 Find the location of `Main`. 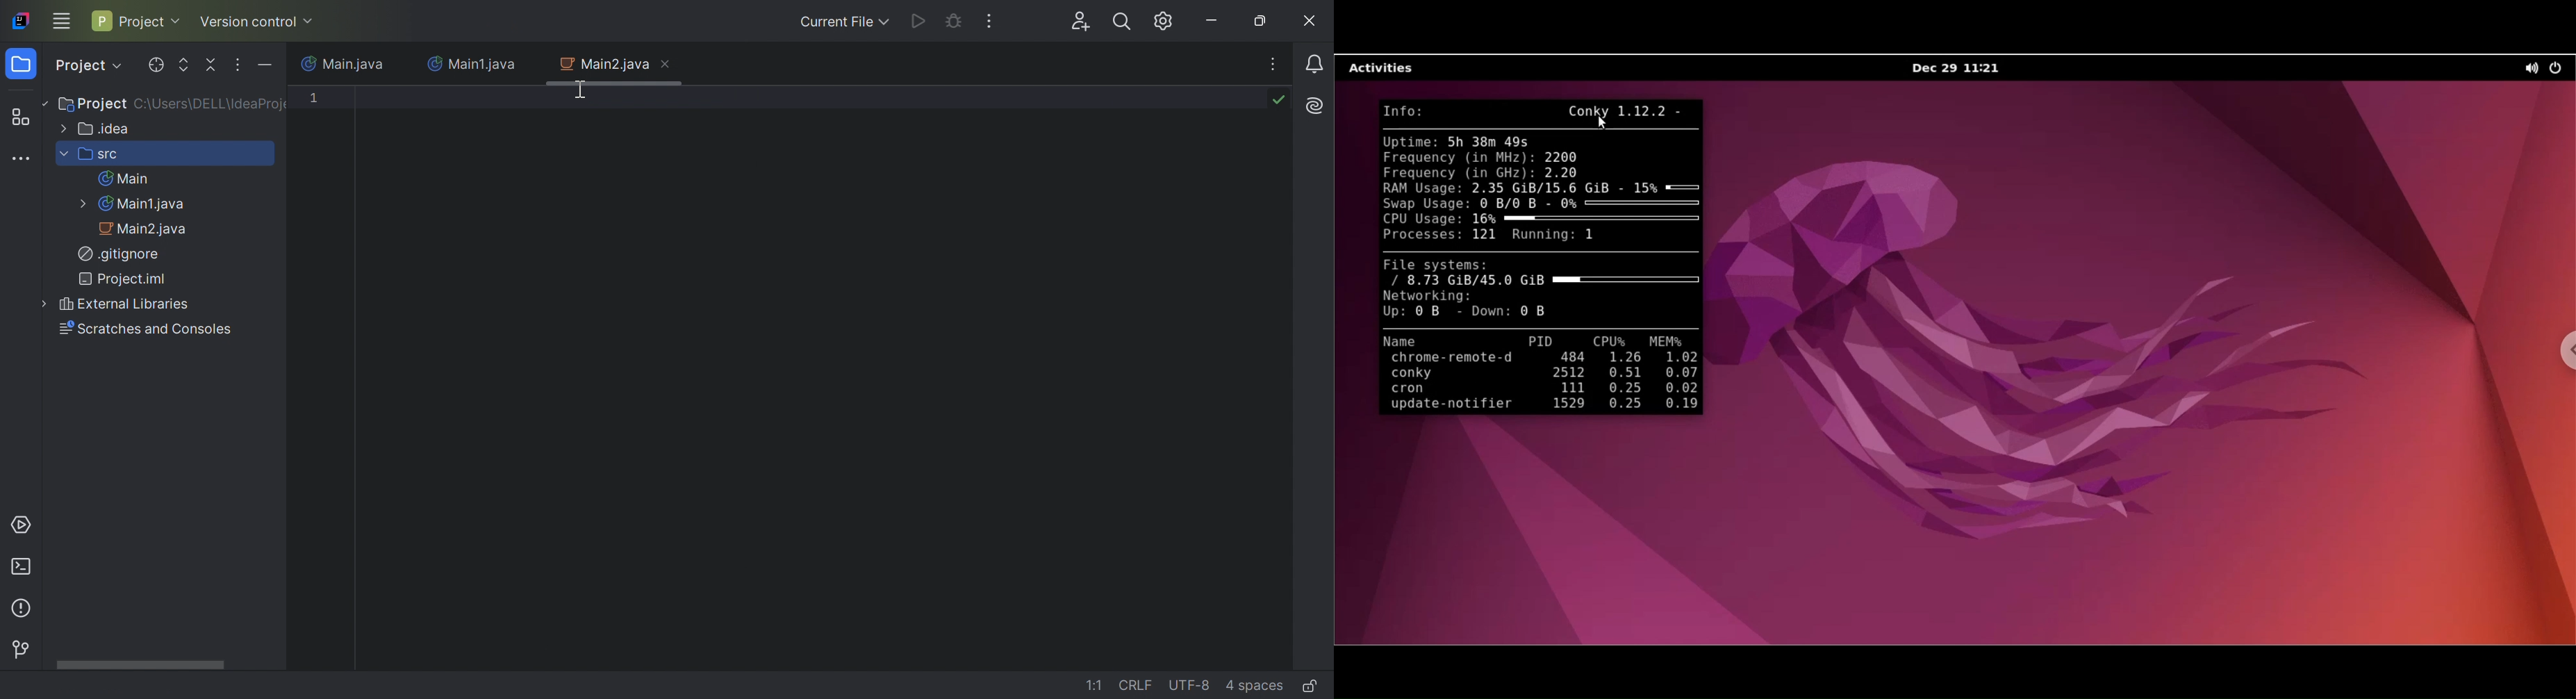

Main is located at coordinates (124, 180).